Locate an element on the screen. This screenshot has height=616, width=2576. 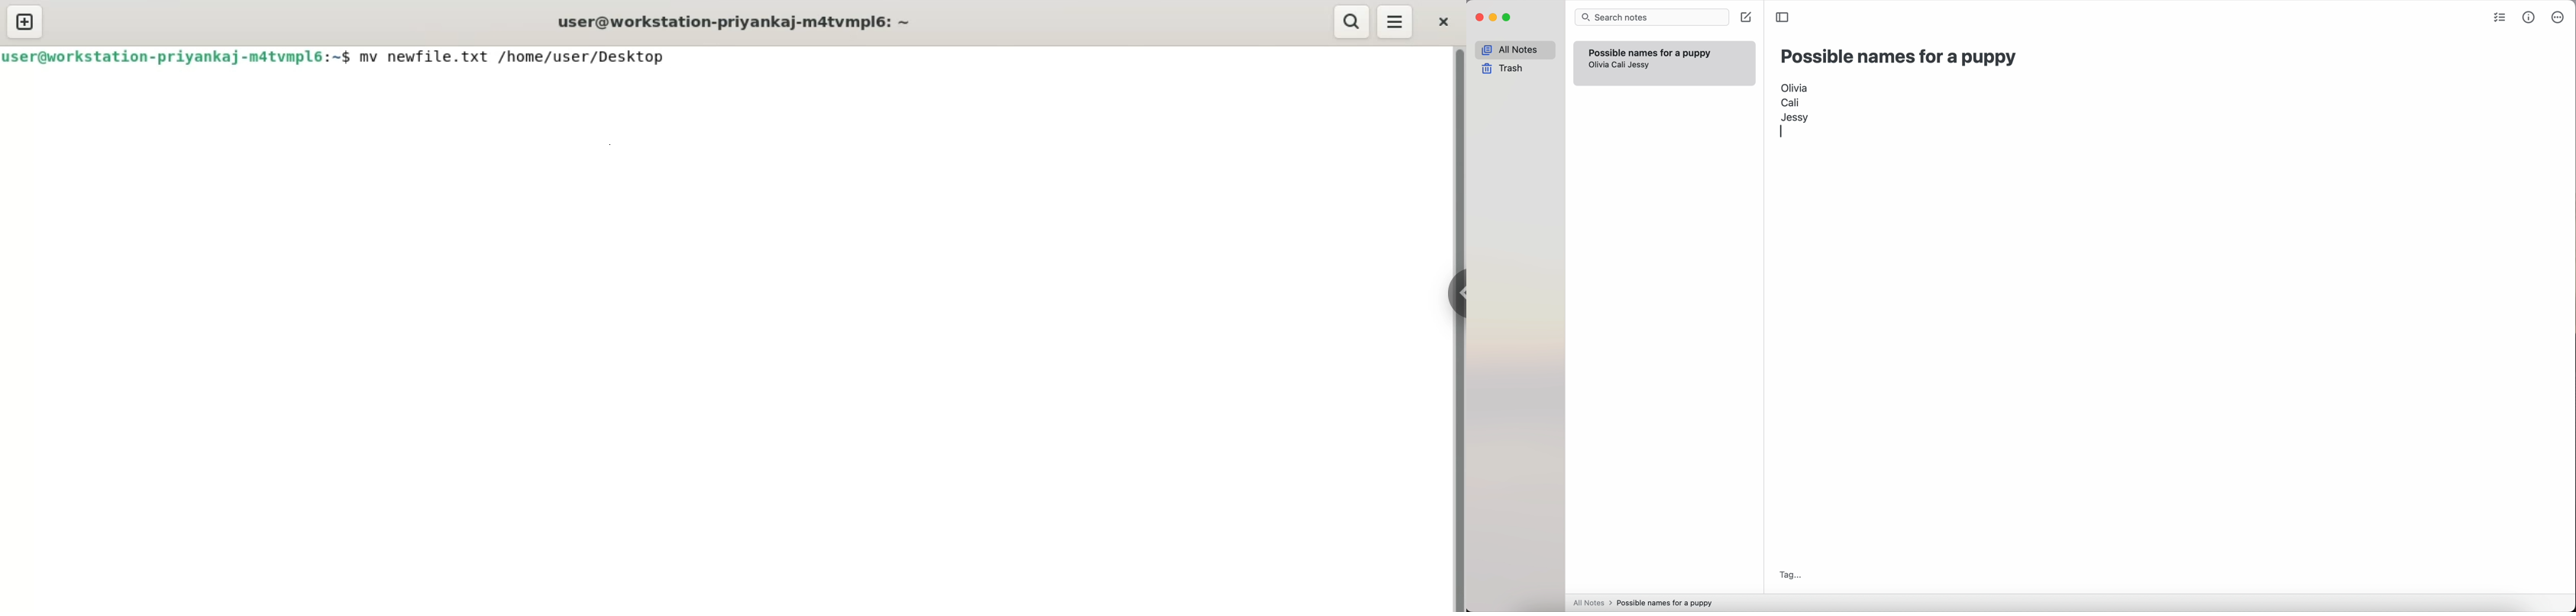
Olivia is located at coordinates (1795, 86).